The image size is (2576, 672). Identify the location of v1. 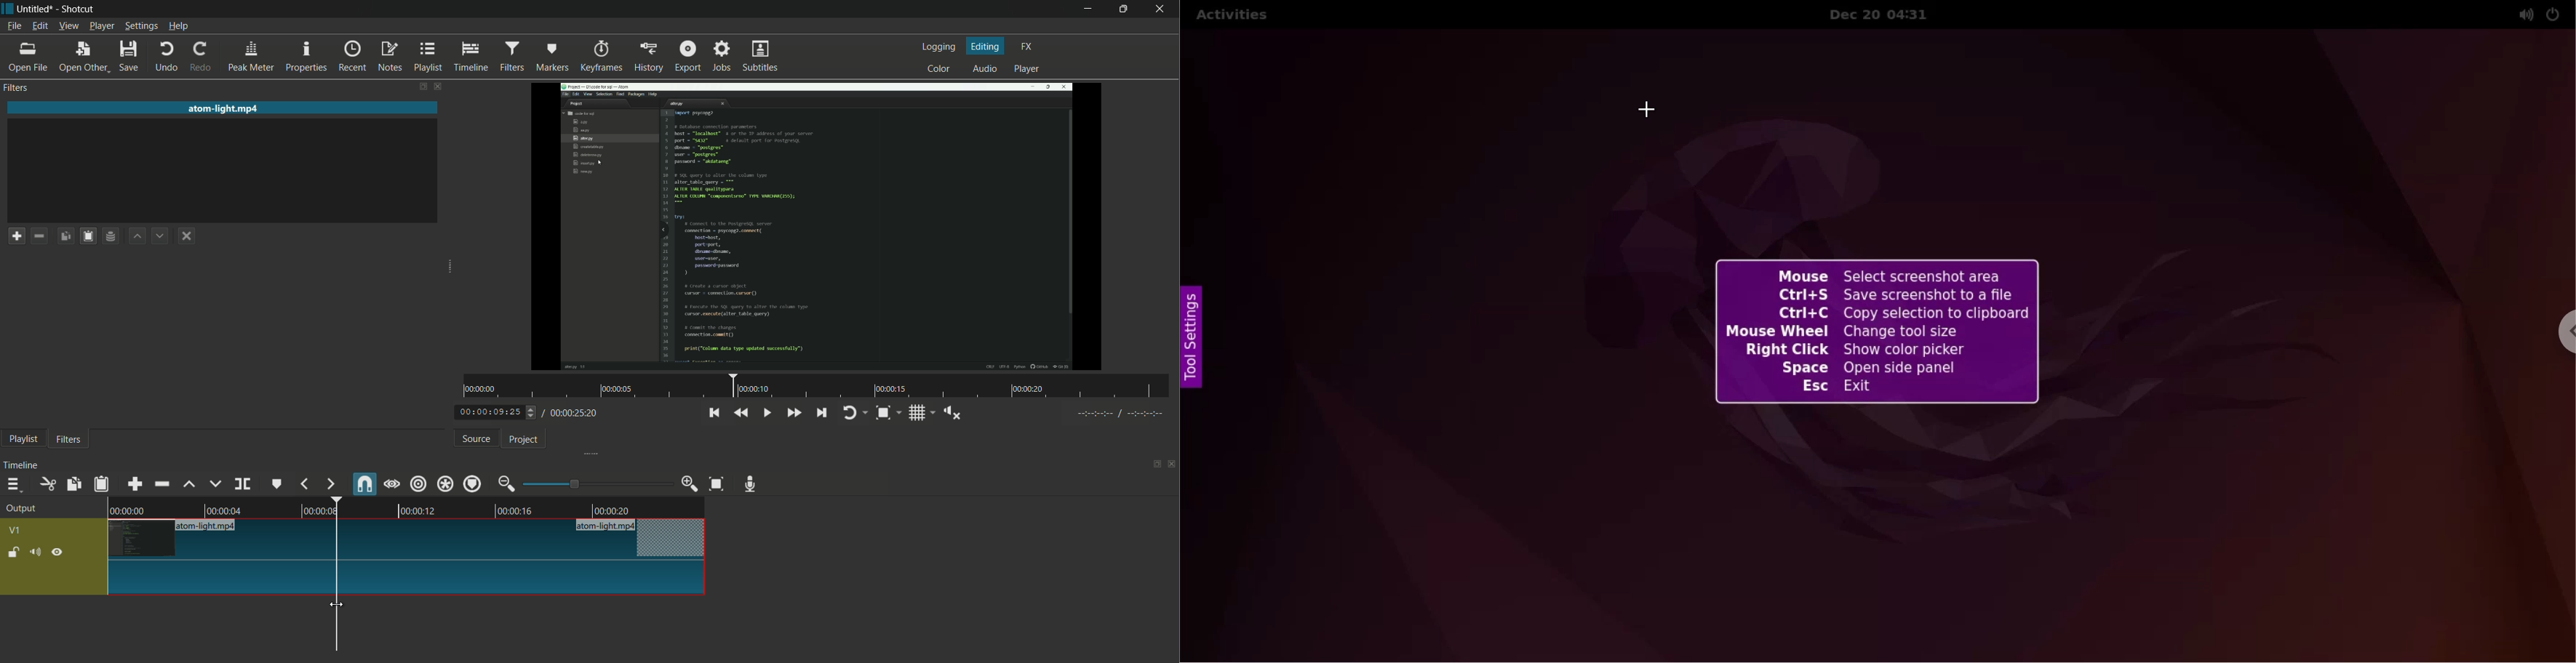
(14, 530).